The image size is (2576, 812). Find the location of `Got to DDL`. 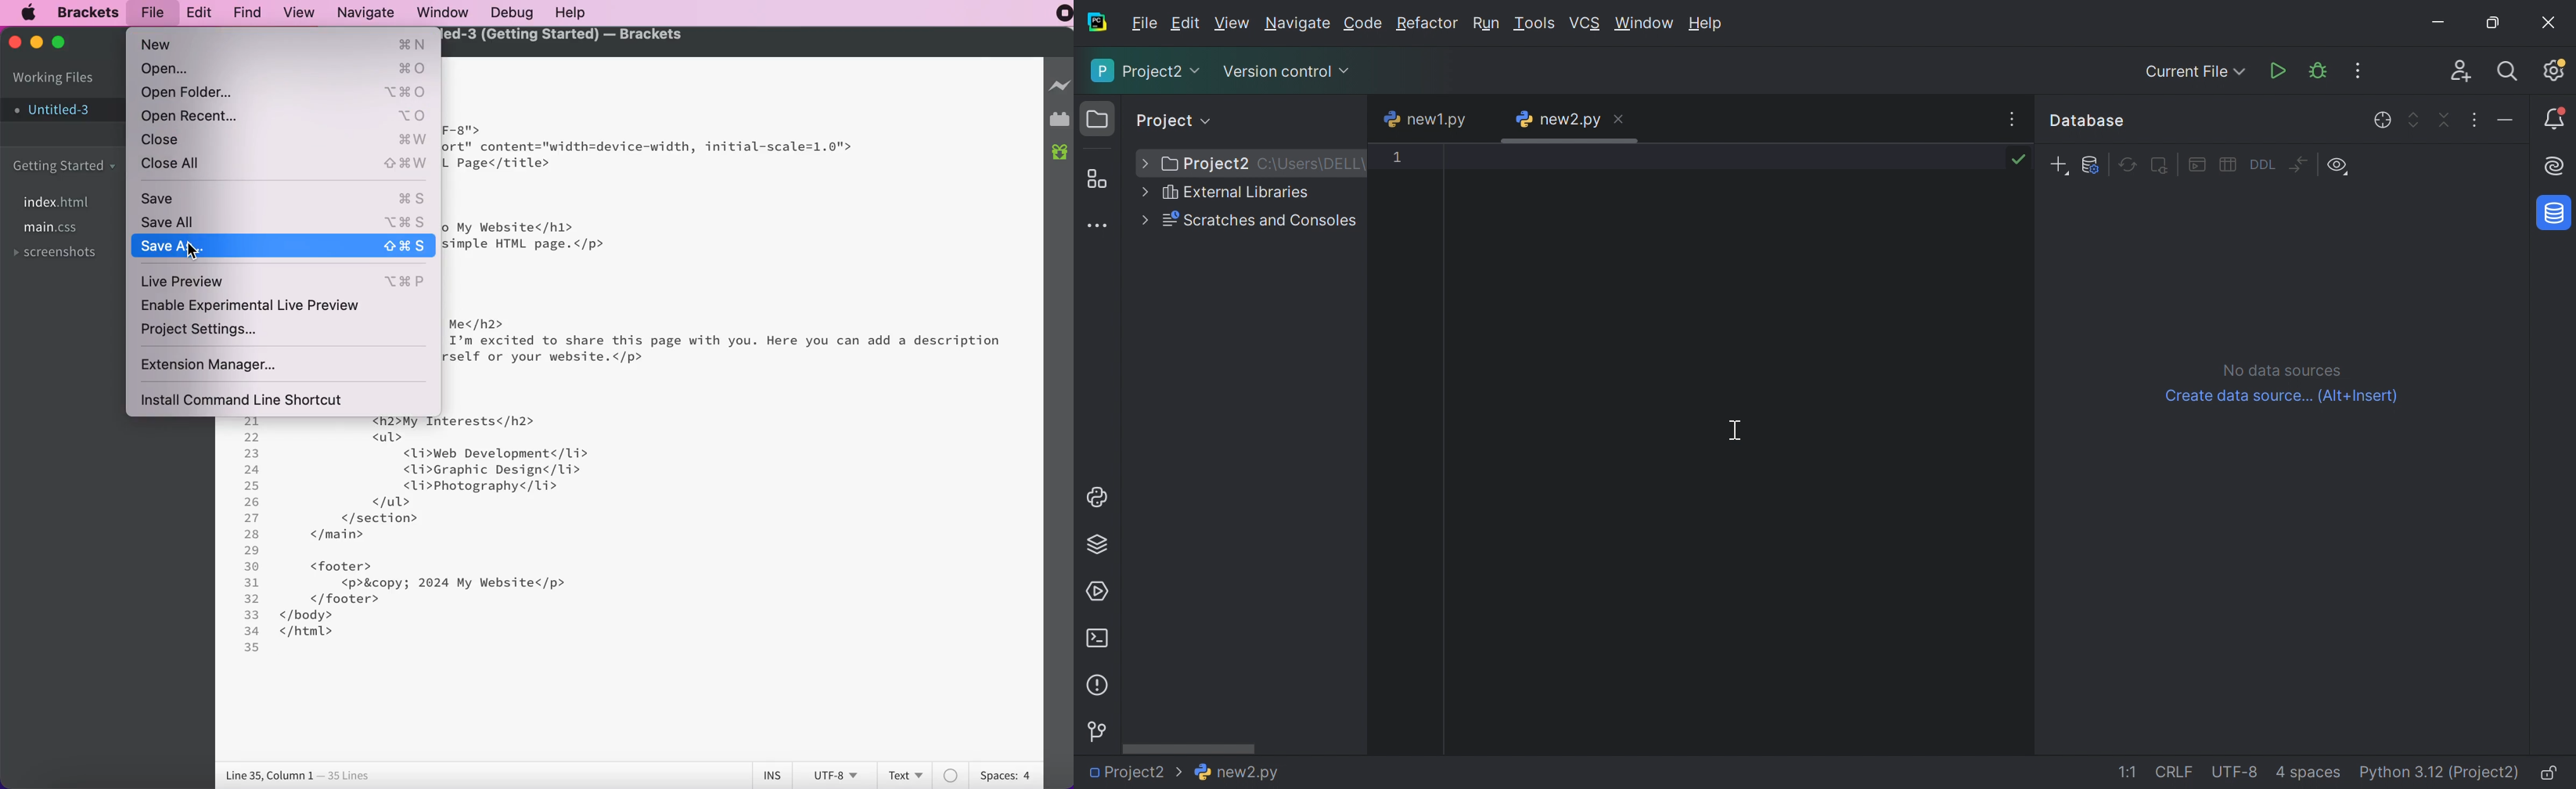

Got to DDL is located at coordinates (2262, 164).